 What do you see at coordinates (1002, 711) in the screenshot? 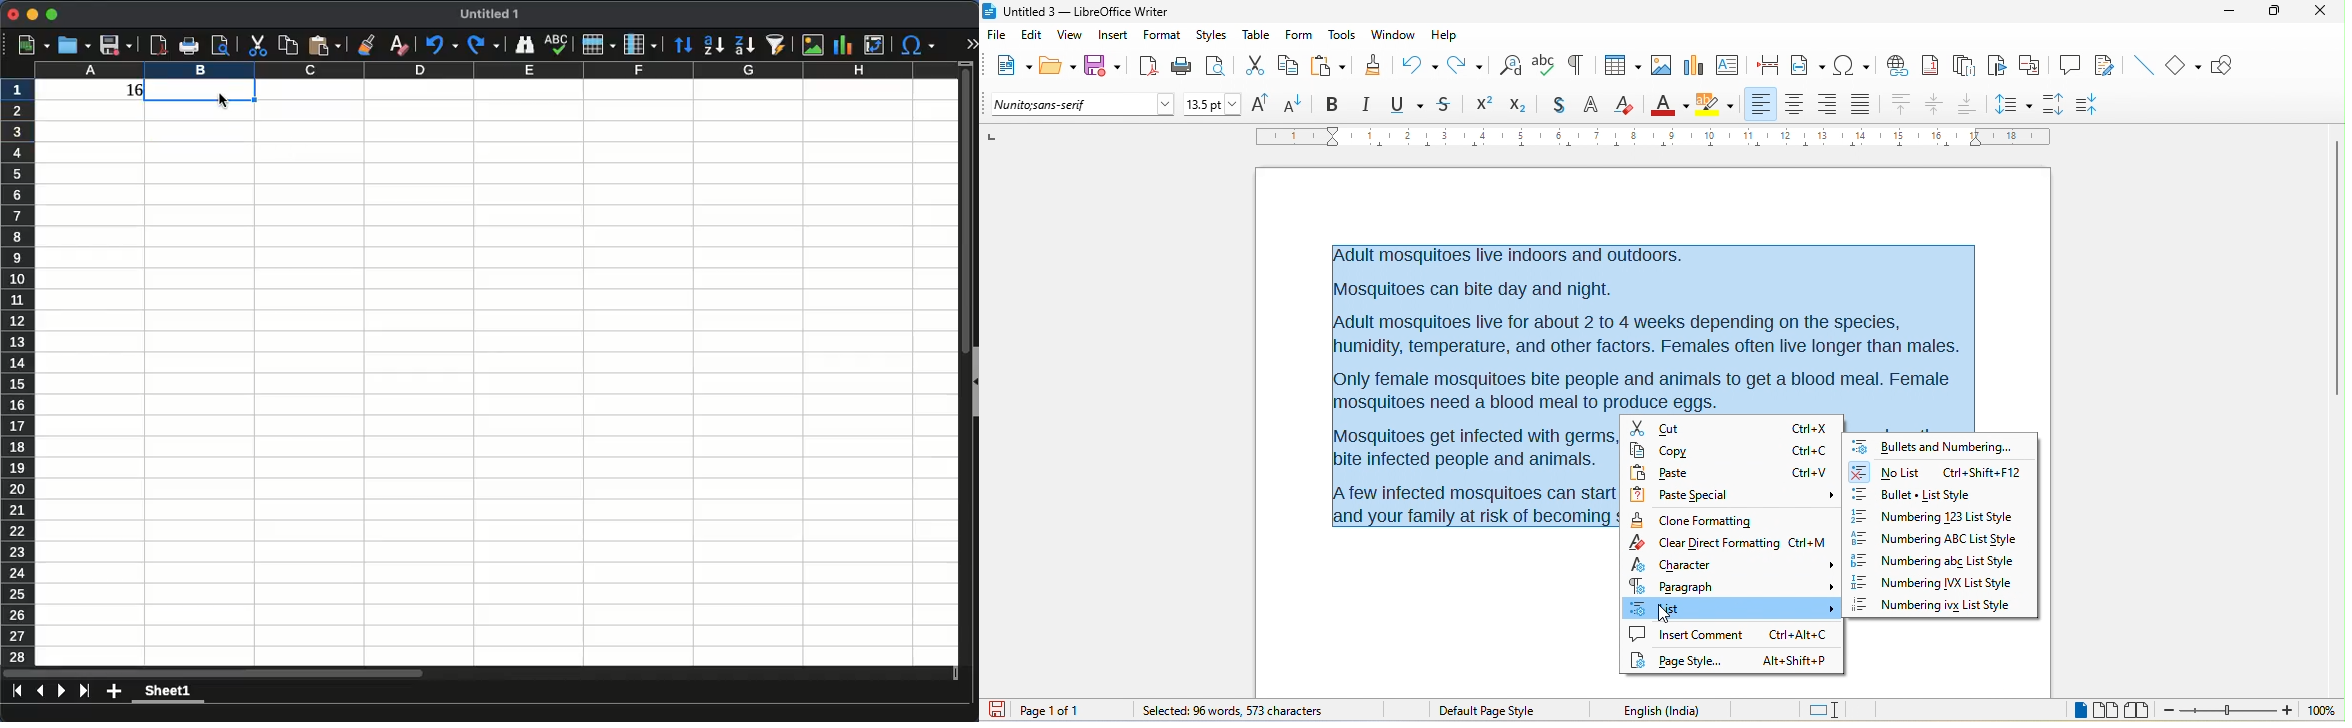
I see `click to save the document` at bounding box center [1002, 711].